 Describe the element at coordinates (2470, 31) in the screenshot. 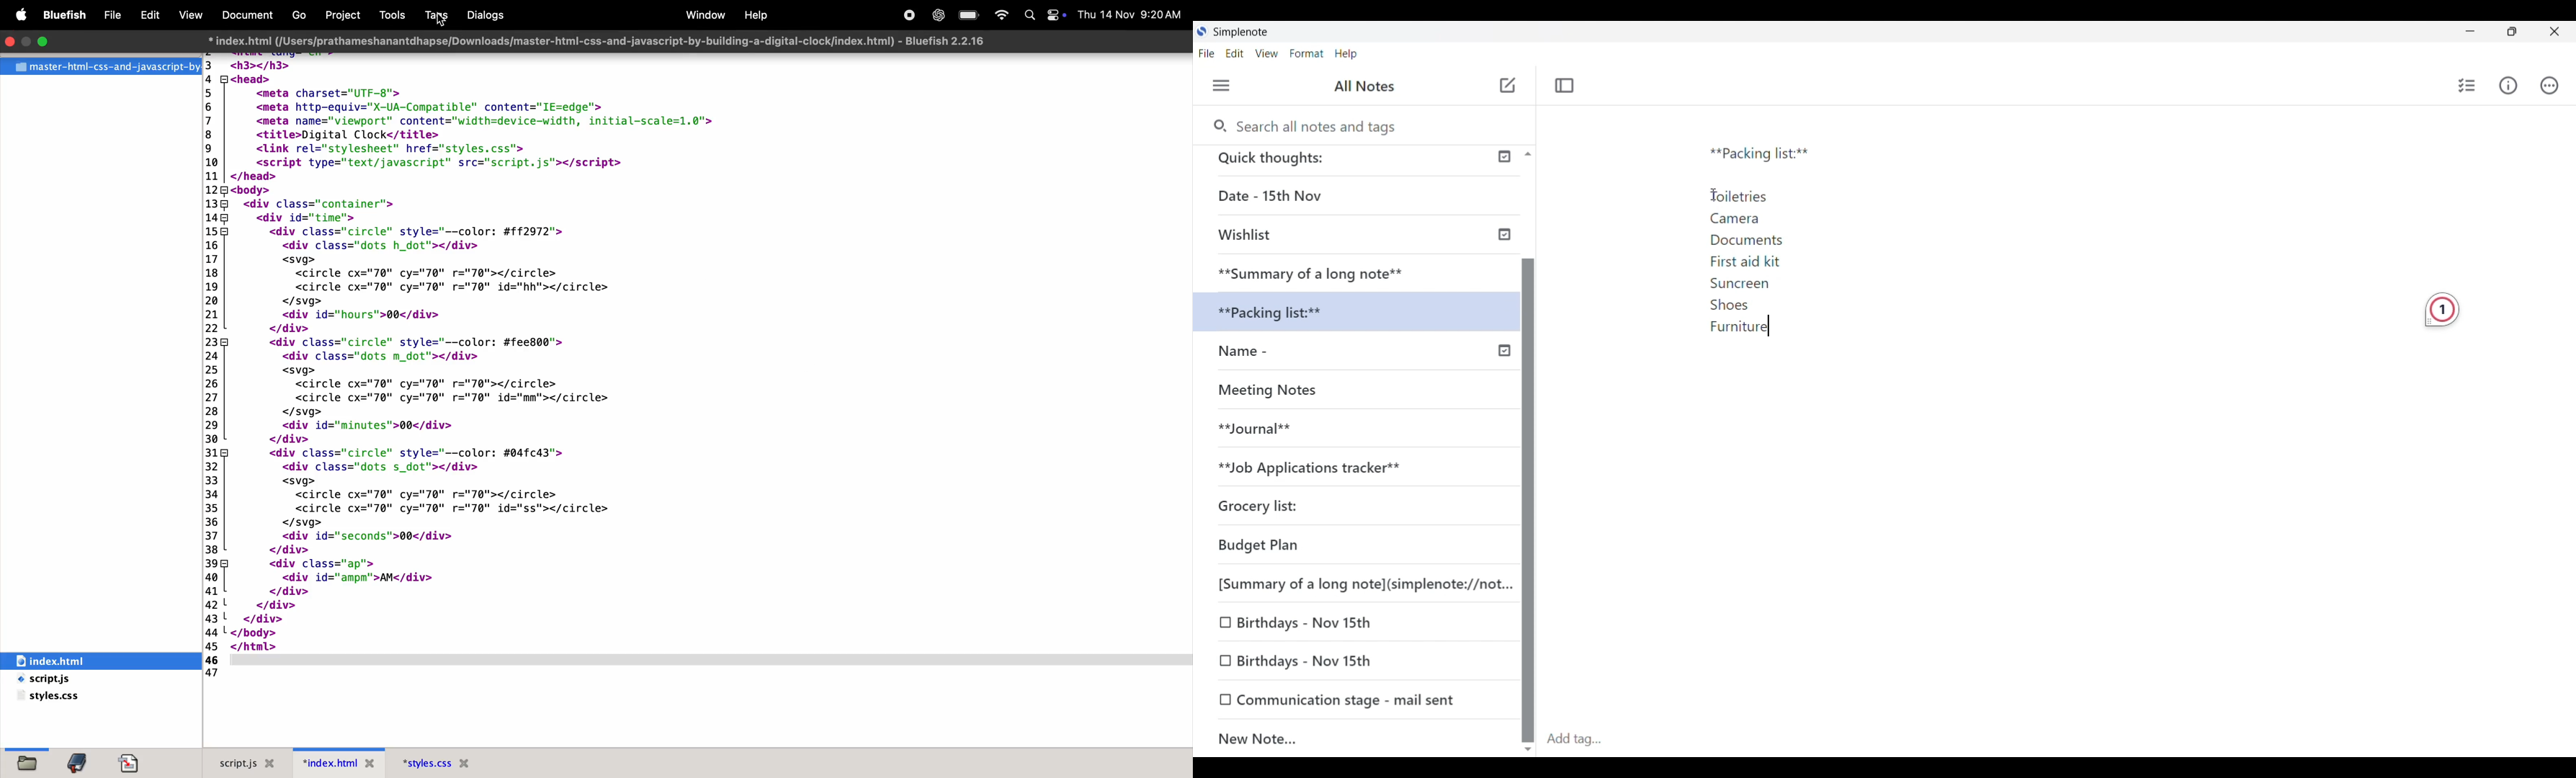

I see `Minimize ` at that location.